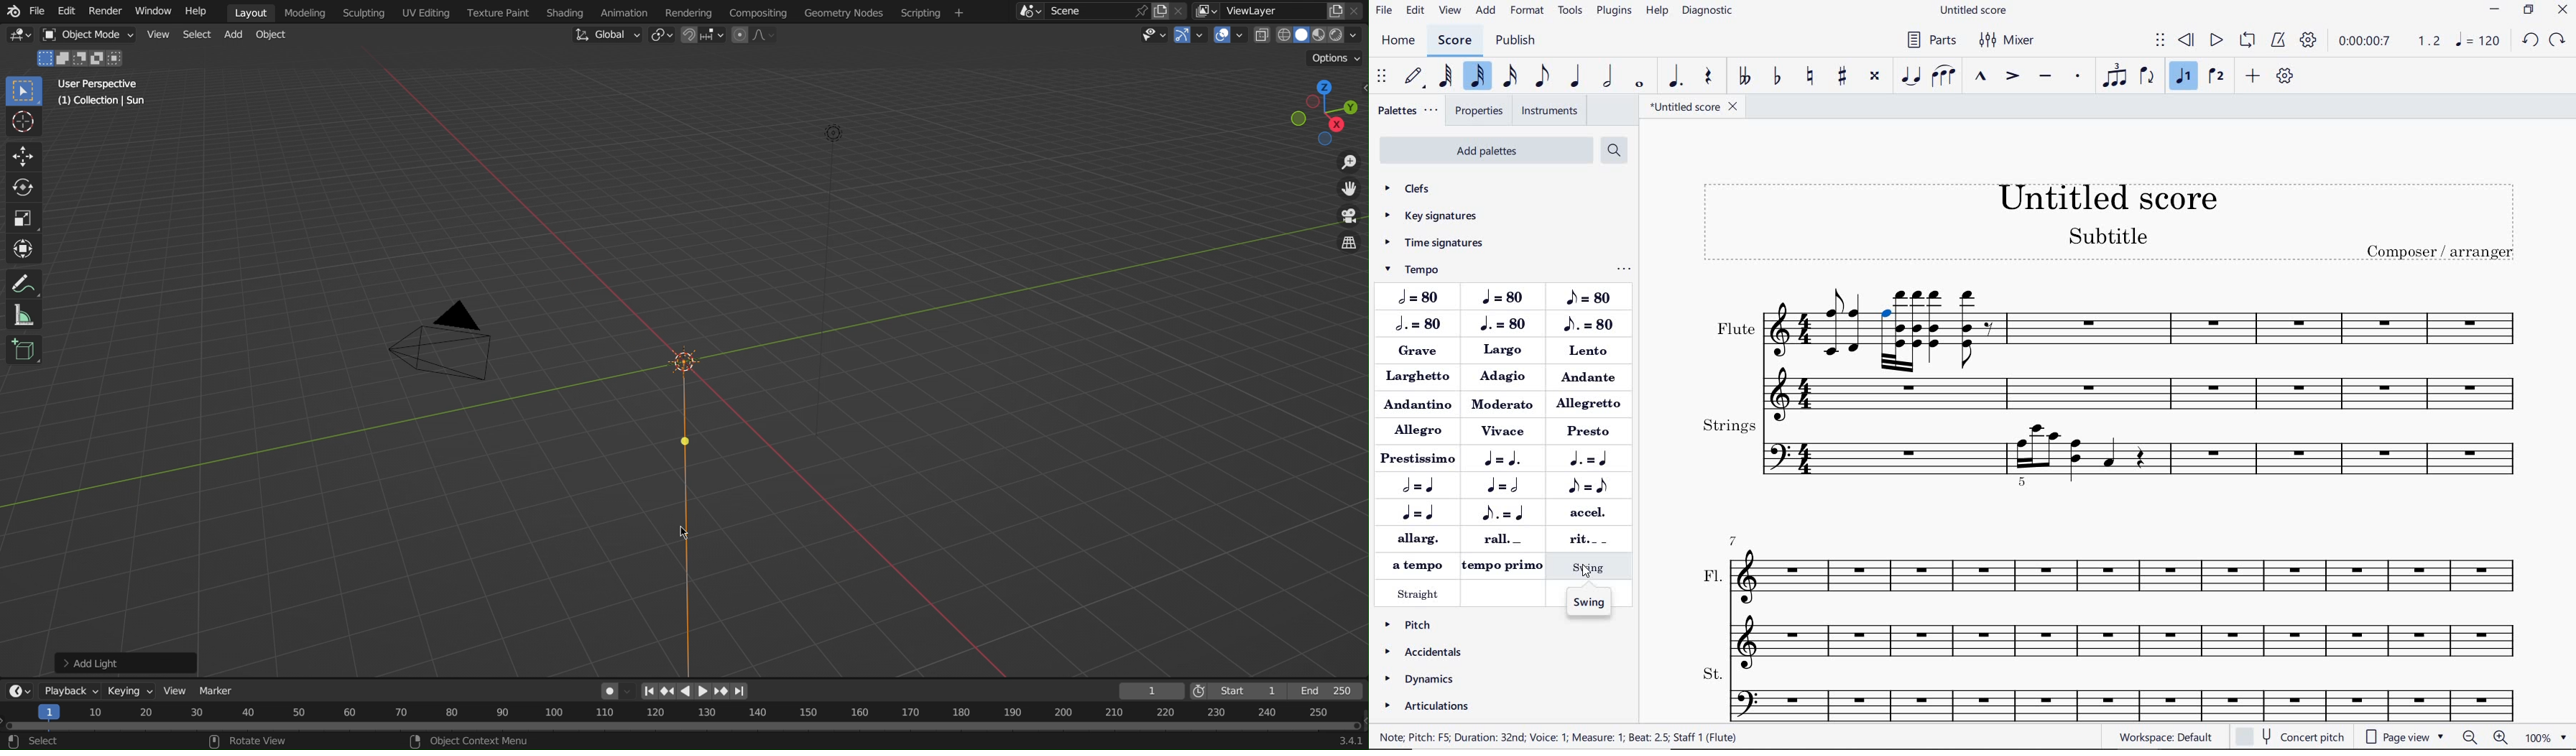 The width and height of the screenshot is (2576, 756). What do you see at coordinates (2123, 455) in the screenshot?
I see `strings` at bounding box center [2123, 455].